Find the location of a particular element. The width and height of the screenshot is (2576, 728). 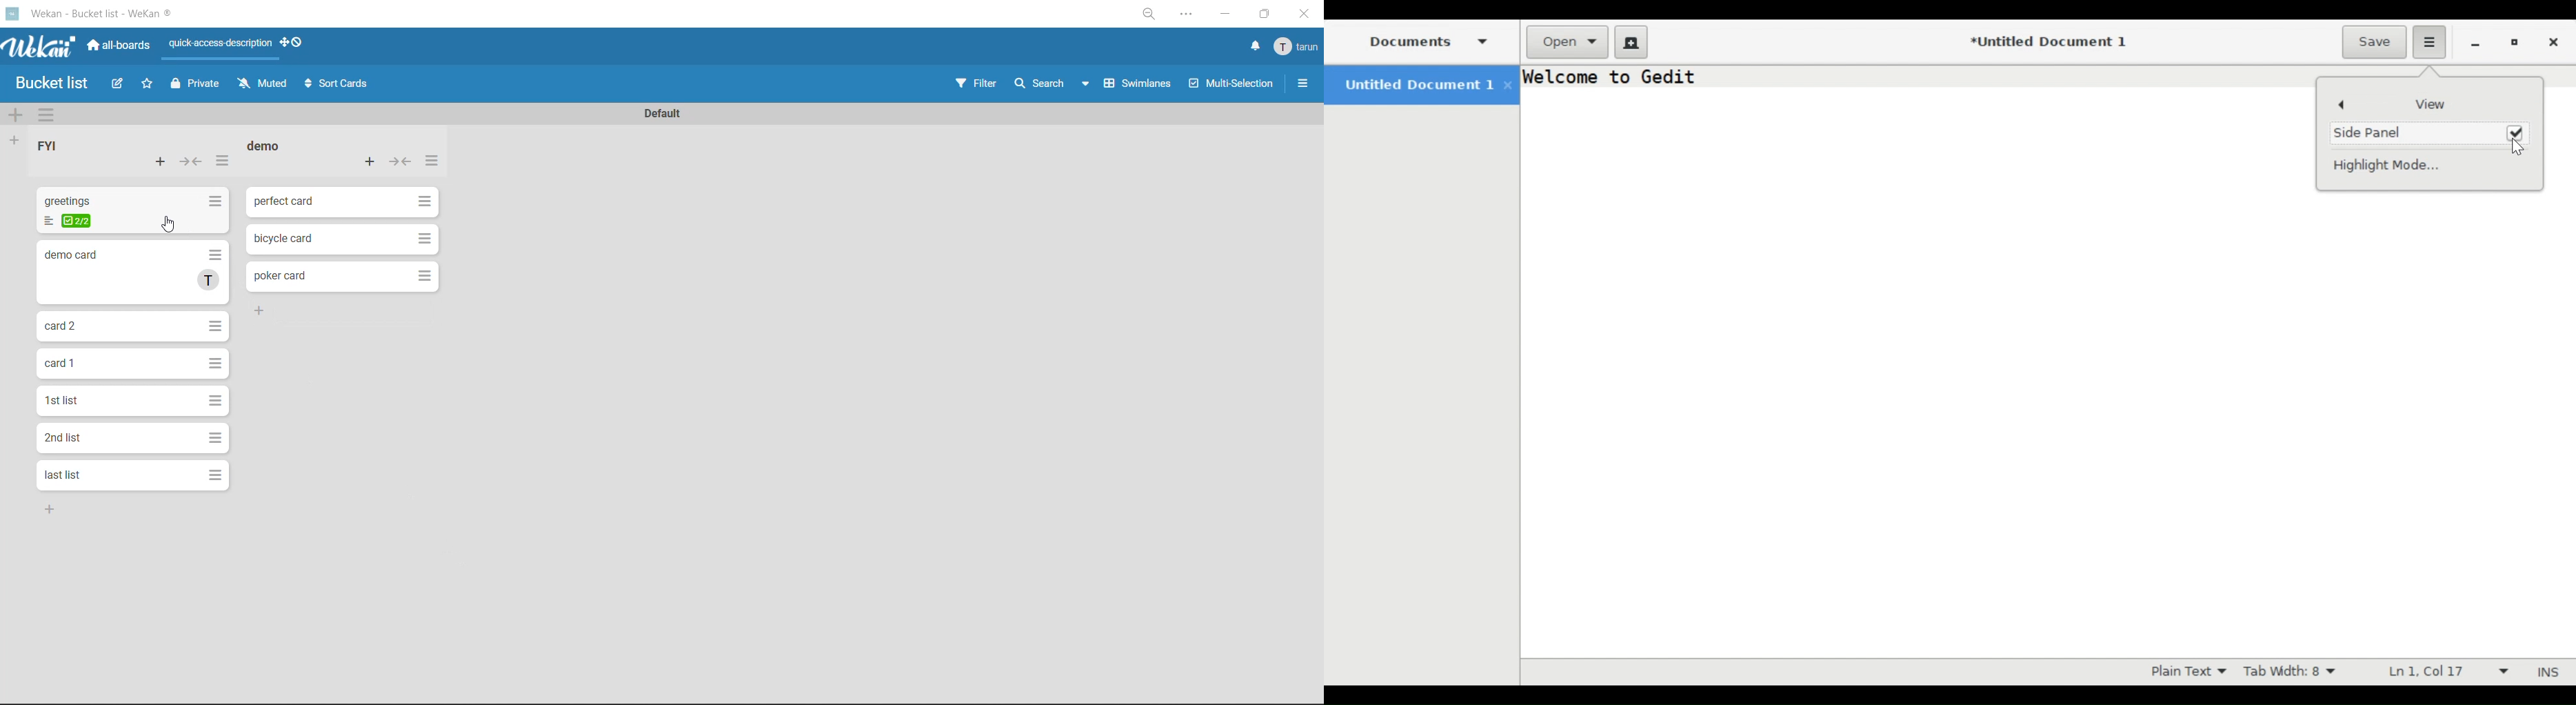

add swimlane is located at coordinates (16, 113).